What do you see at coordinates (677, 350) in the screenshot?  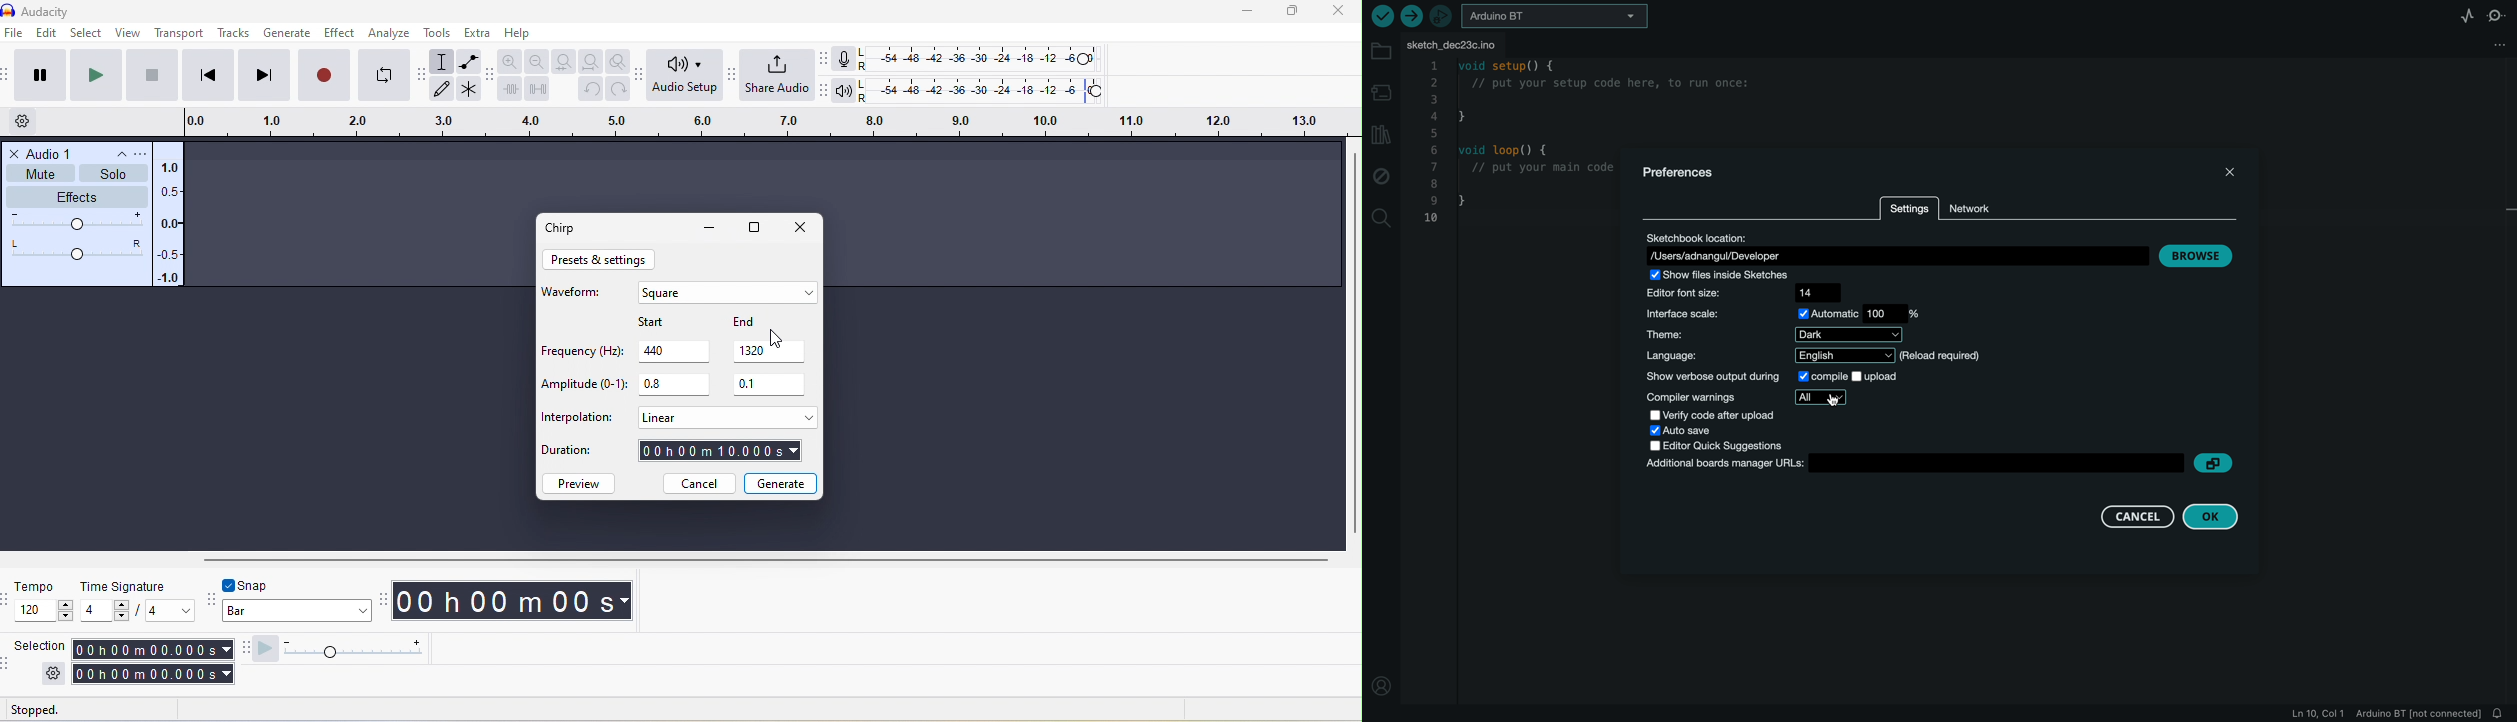 I see `440` at bounding box center [677, 350].